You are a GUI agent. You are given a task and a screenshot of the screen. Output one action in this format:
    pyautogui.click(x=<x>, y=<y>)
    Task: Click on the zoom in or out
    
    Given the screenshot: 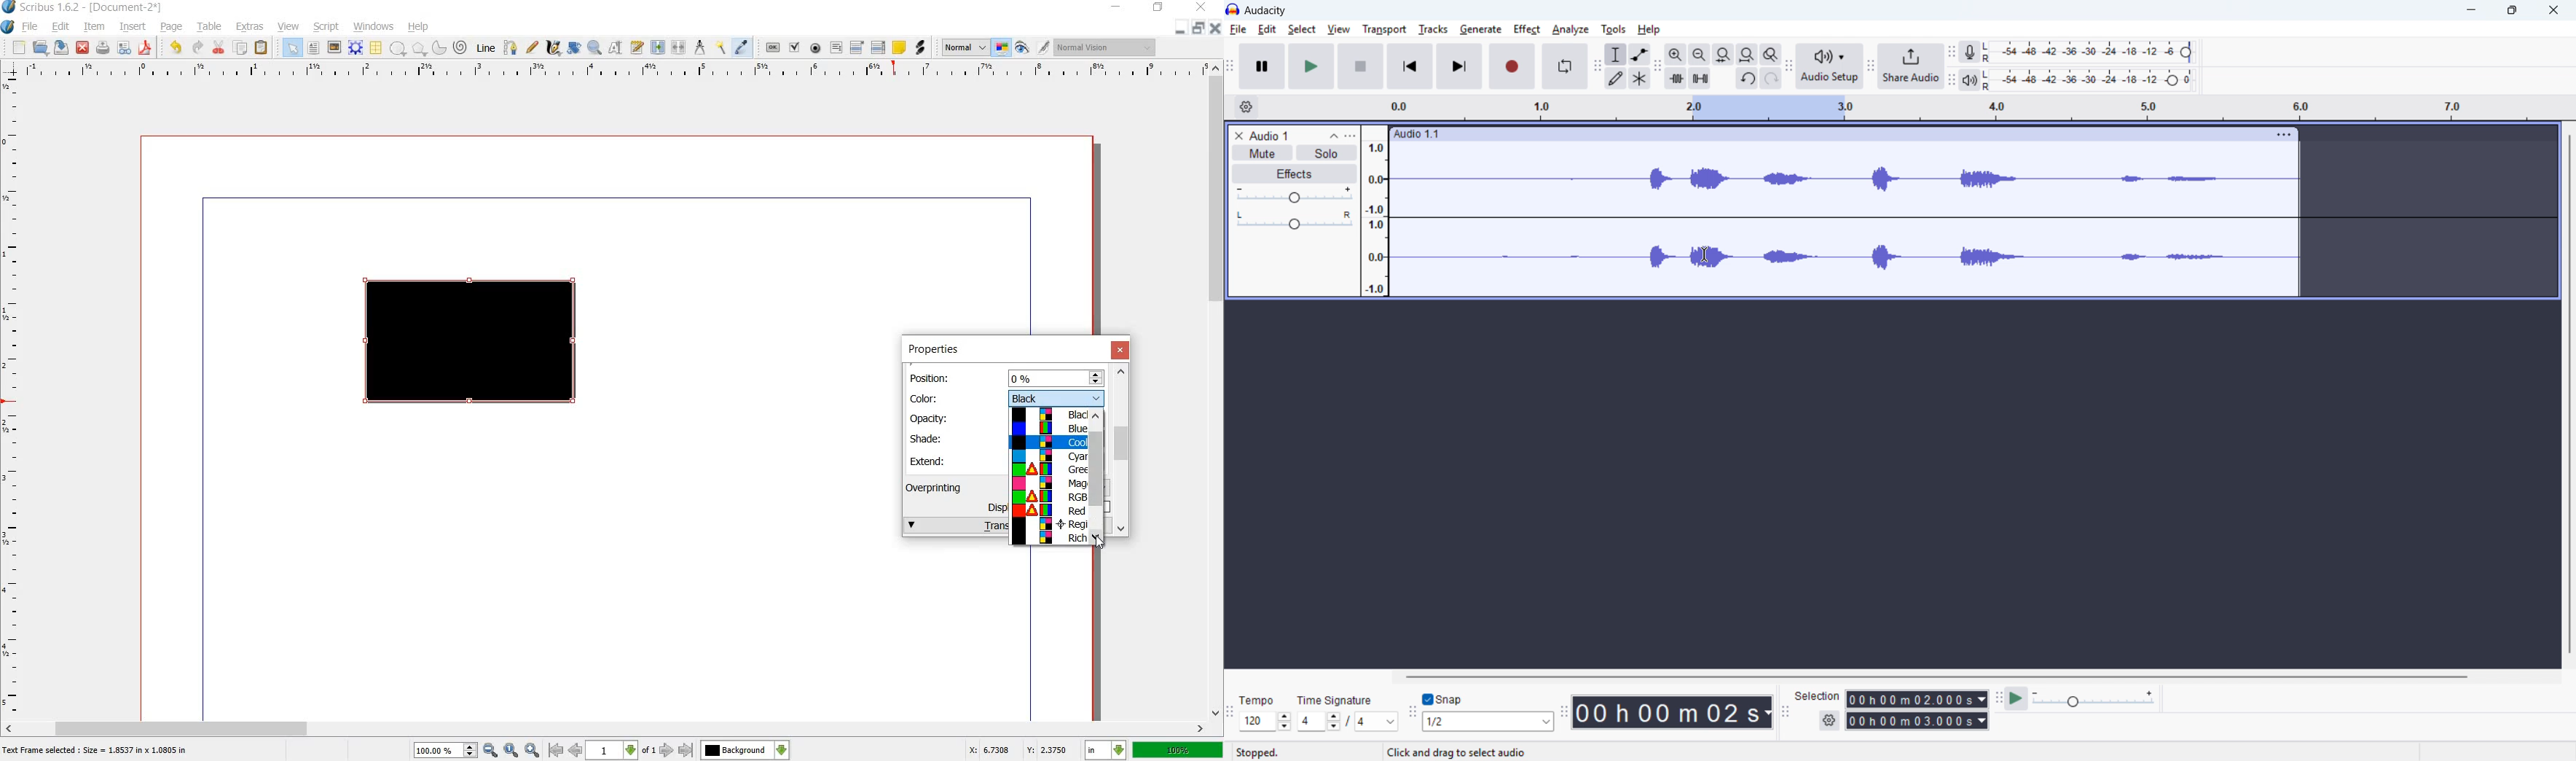 What is the action you would take?
    pyautogui.click(x=594, y=49)
    